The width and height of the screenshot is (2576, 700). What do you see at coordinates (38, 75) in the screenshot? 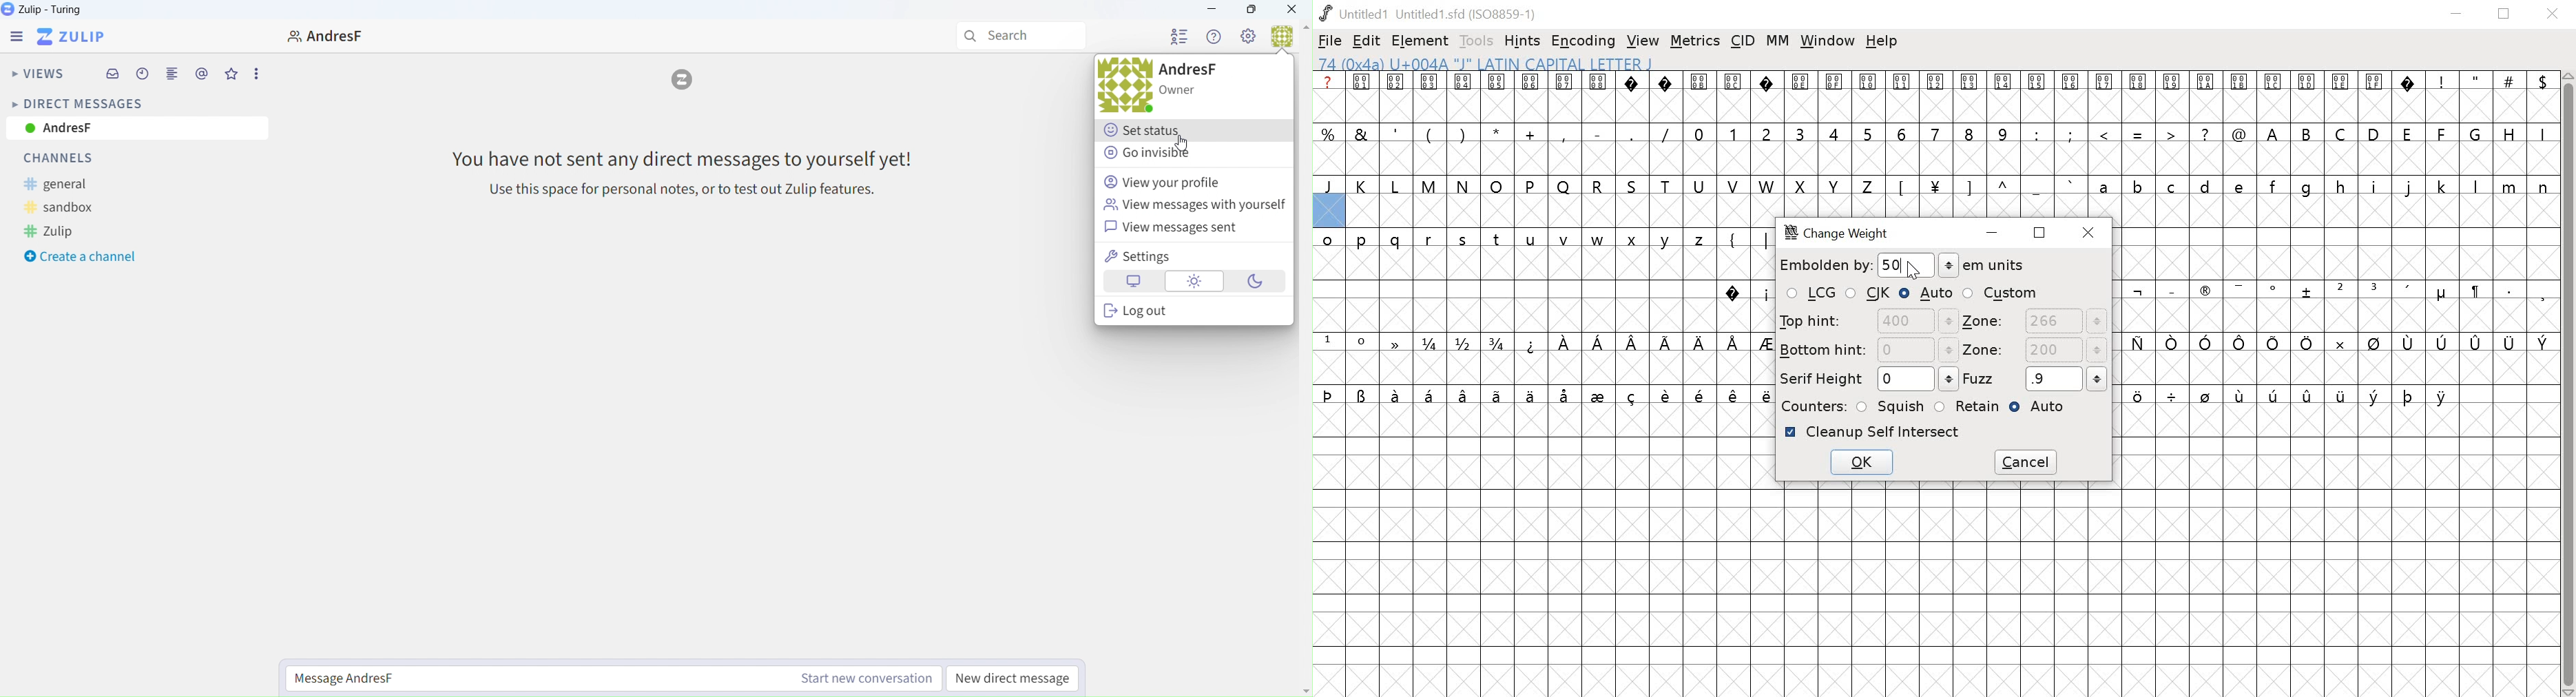
I see `Views` at bounding box center [38, 75].